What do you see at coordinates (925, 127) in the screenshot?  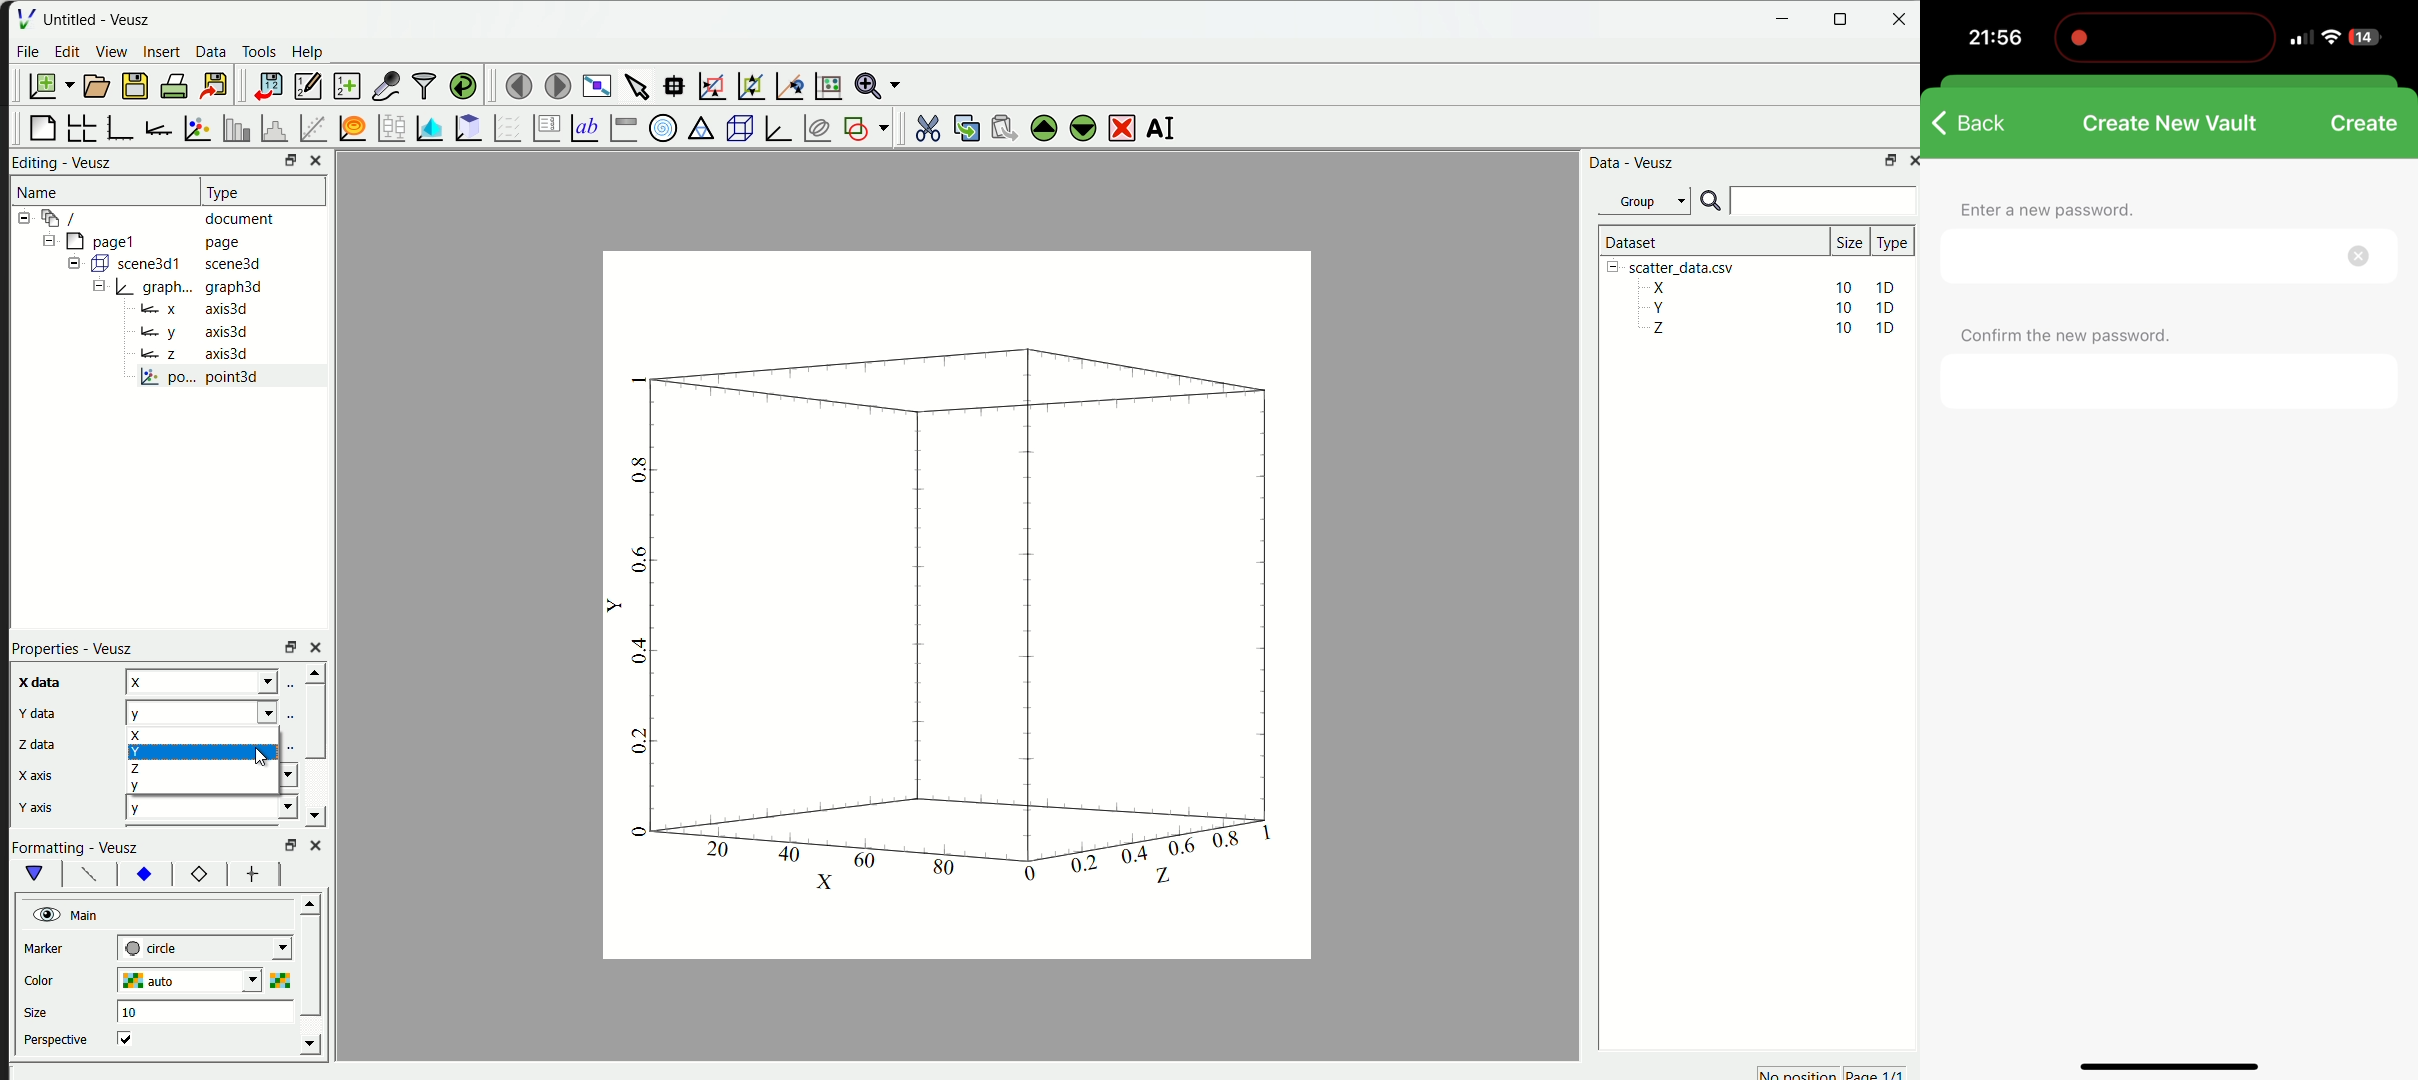 I see `cut the selected widget` at bounding box center [925, 127].